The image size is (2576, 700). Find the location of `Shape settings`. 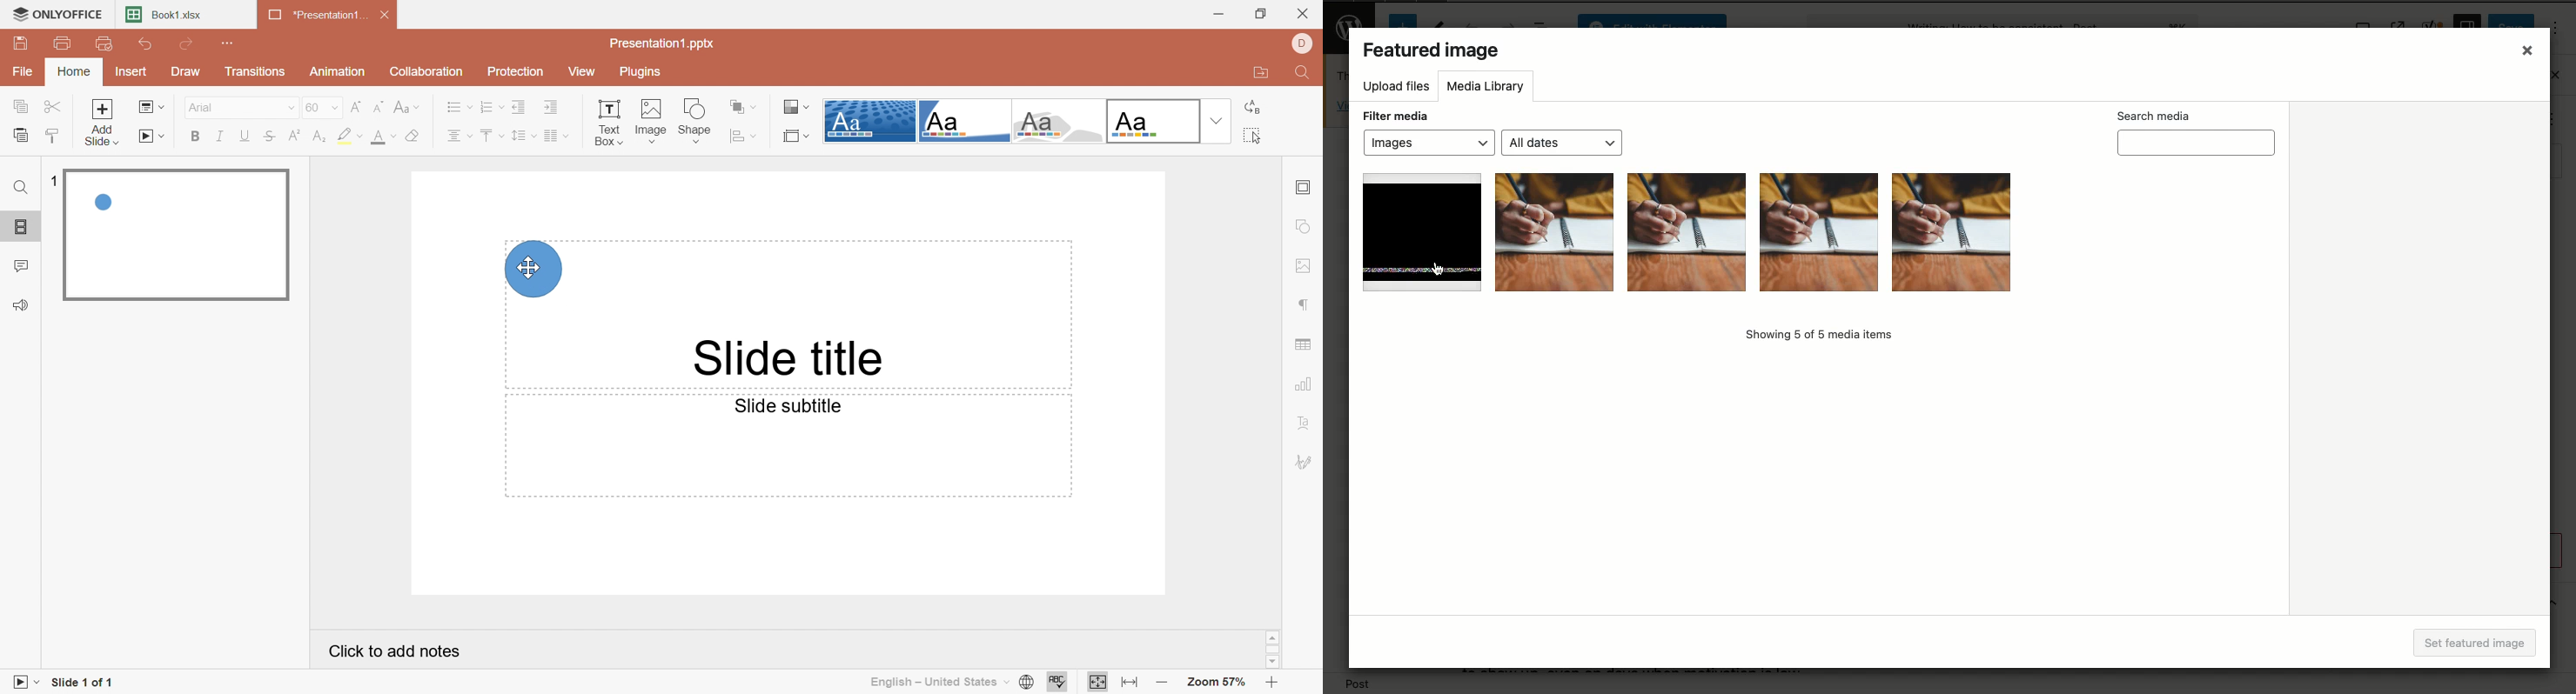

Shape settings is located at coordinates (1306, 226).